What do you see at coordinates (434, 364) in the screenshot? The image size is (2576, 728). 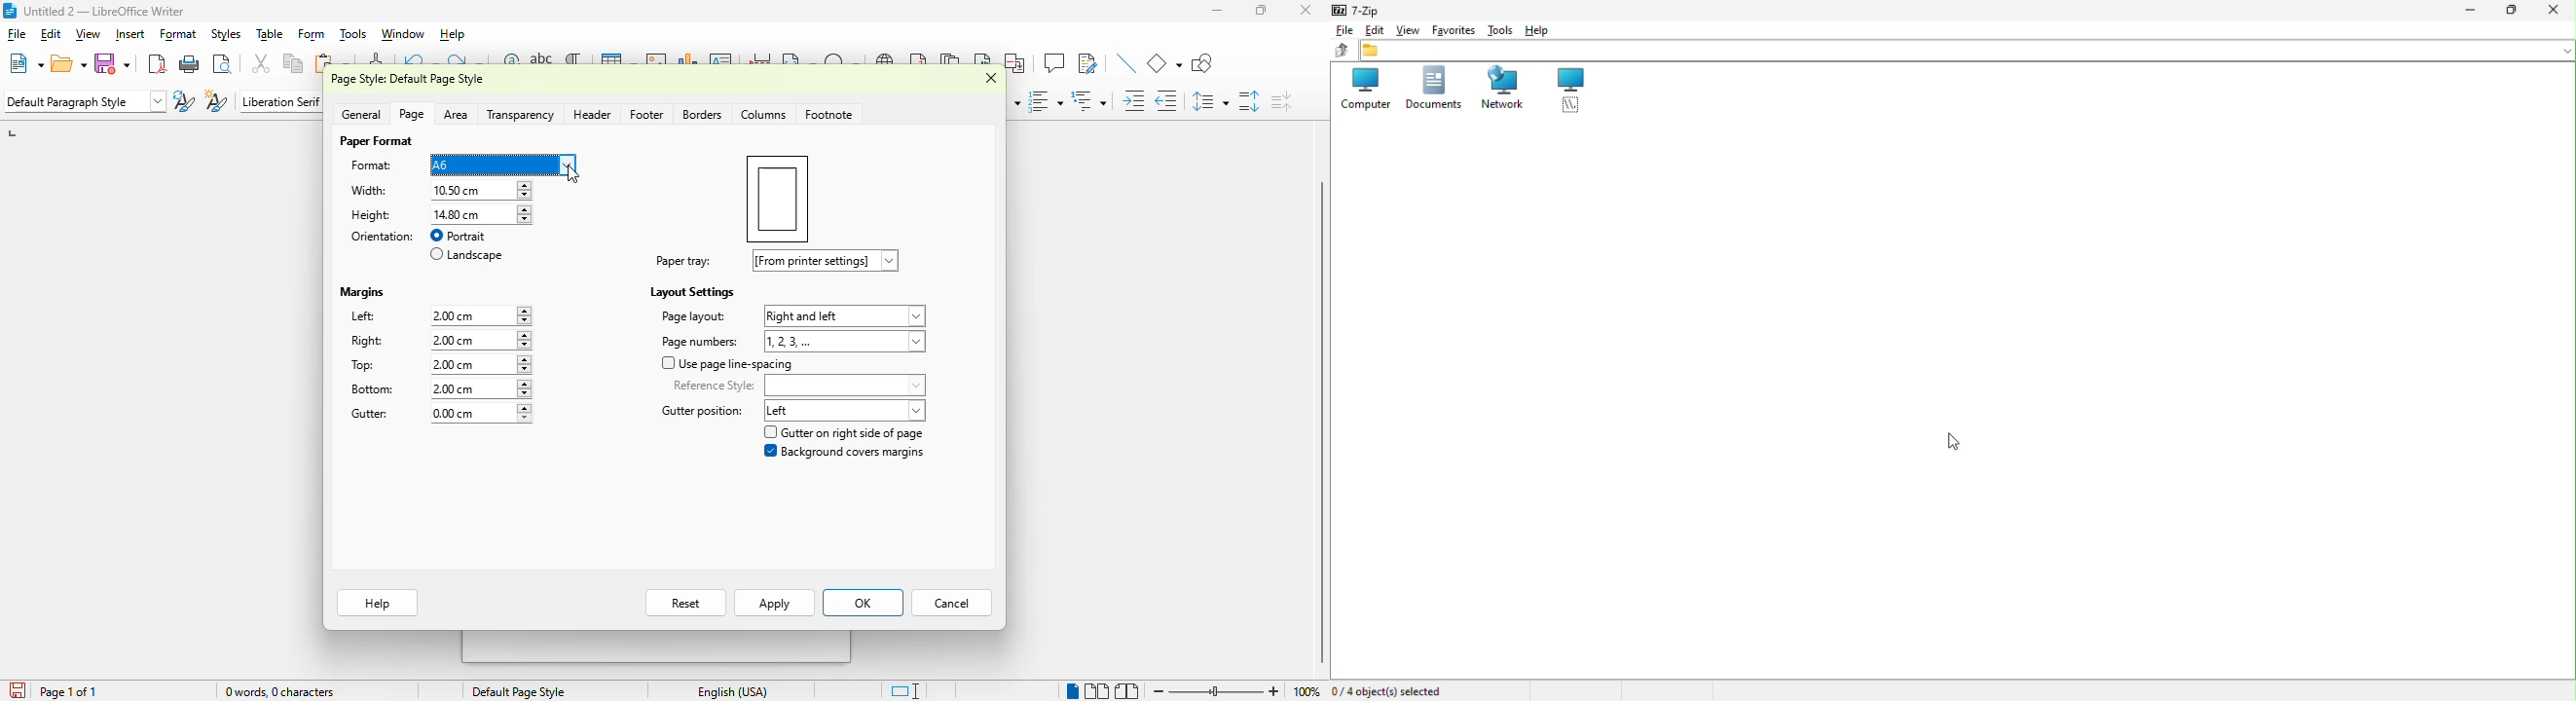 I see `top: 2.00 cm` at bounding box center [434, 364].